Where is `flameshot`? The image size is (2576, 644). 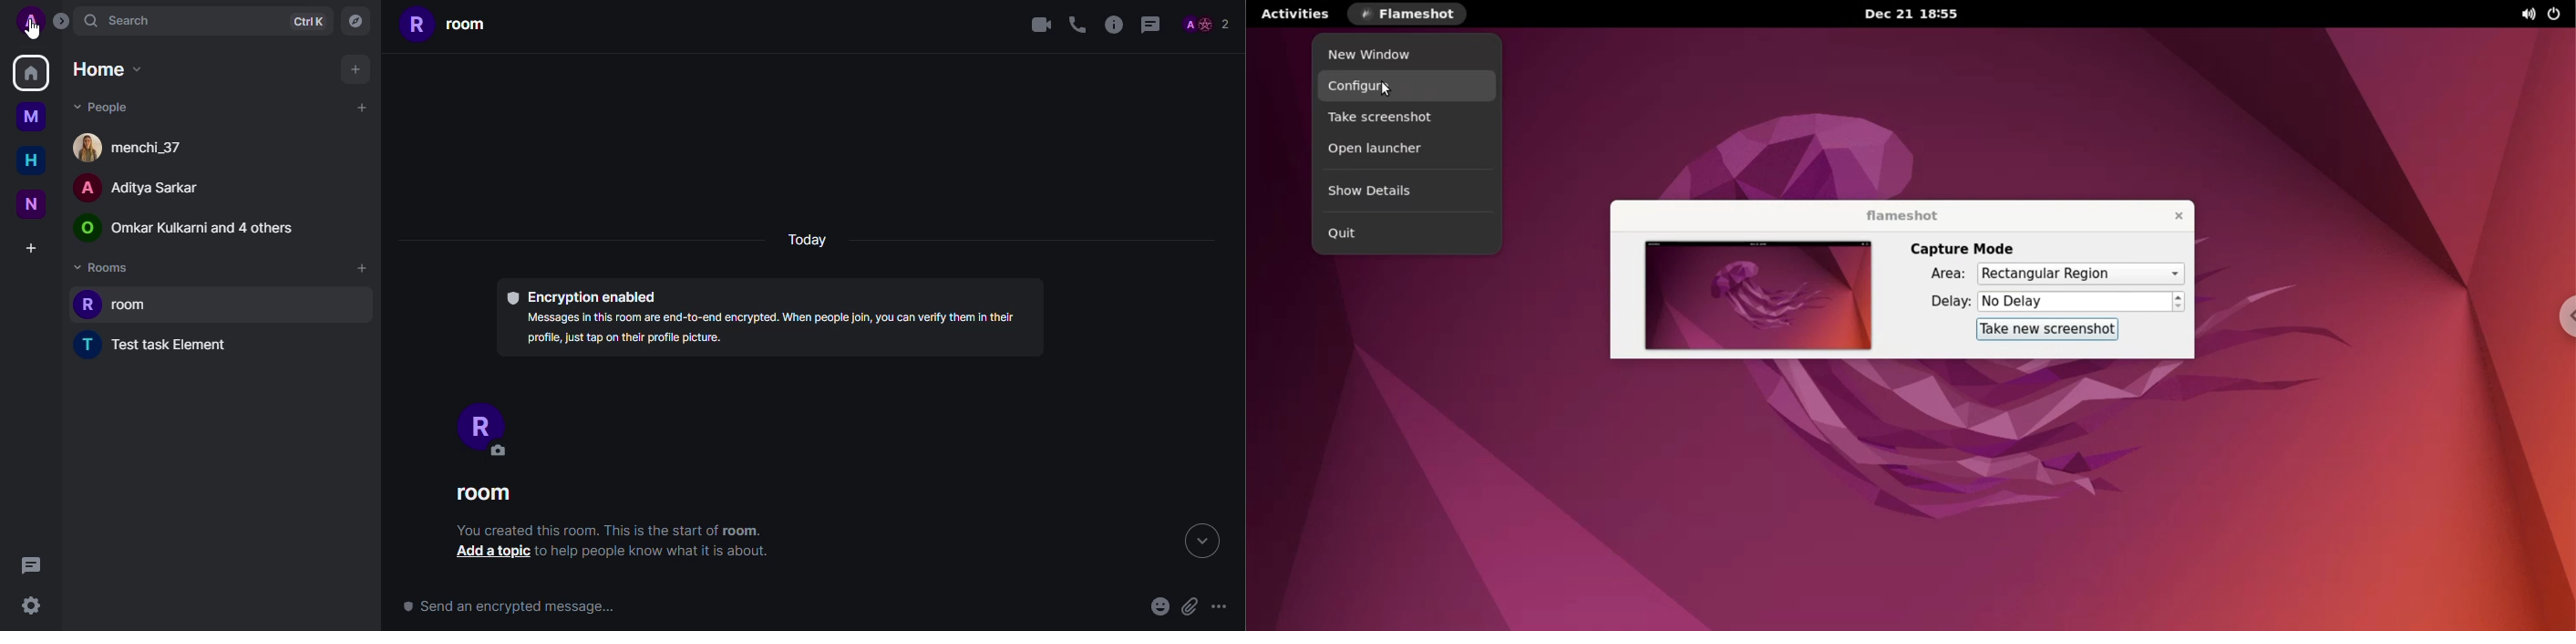
flameshot is located at coordinates (1901, 219).